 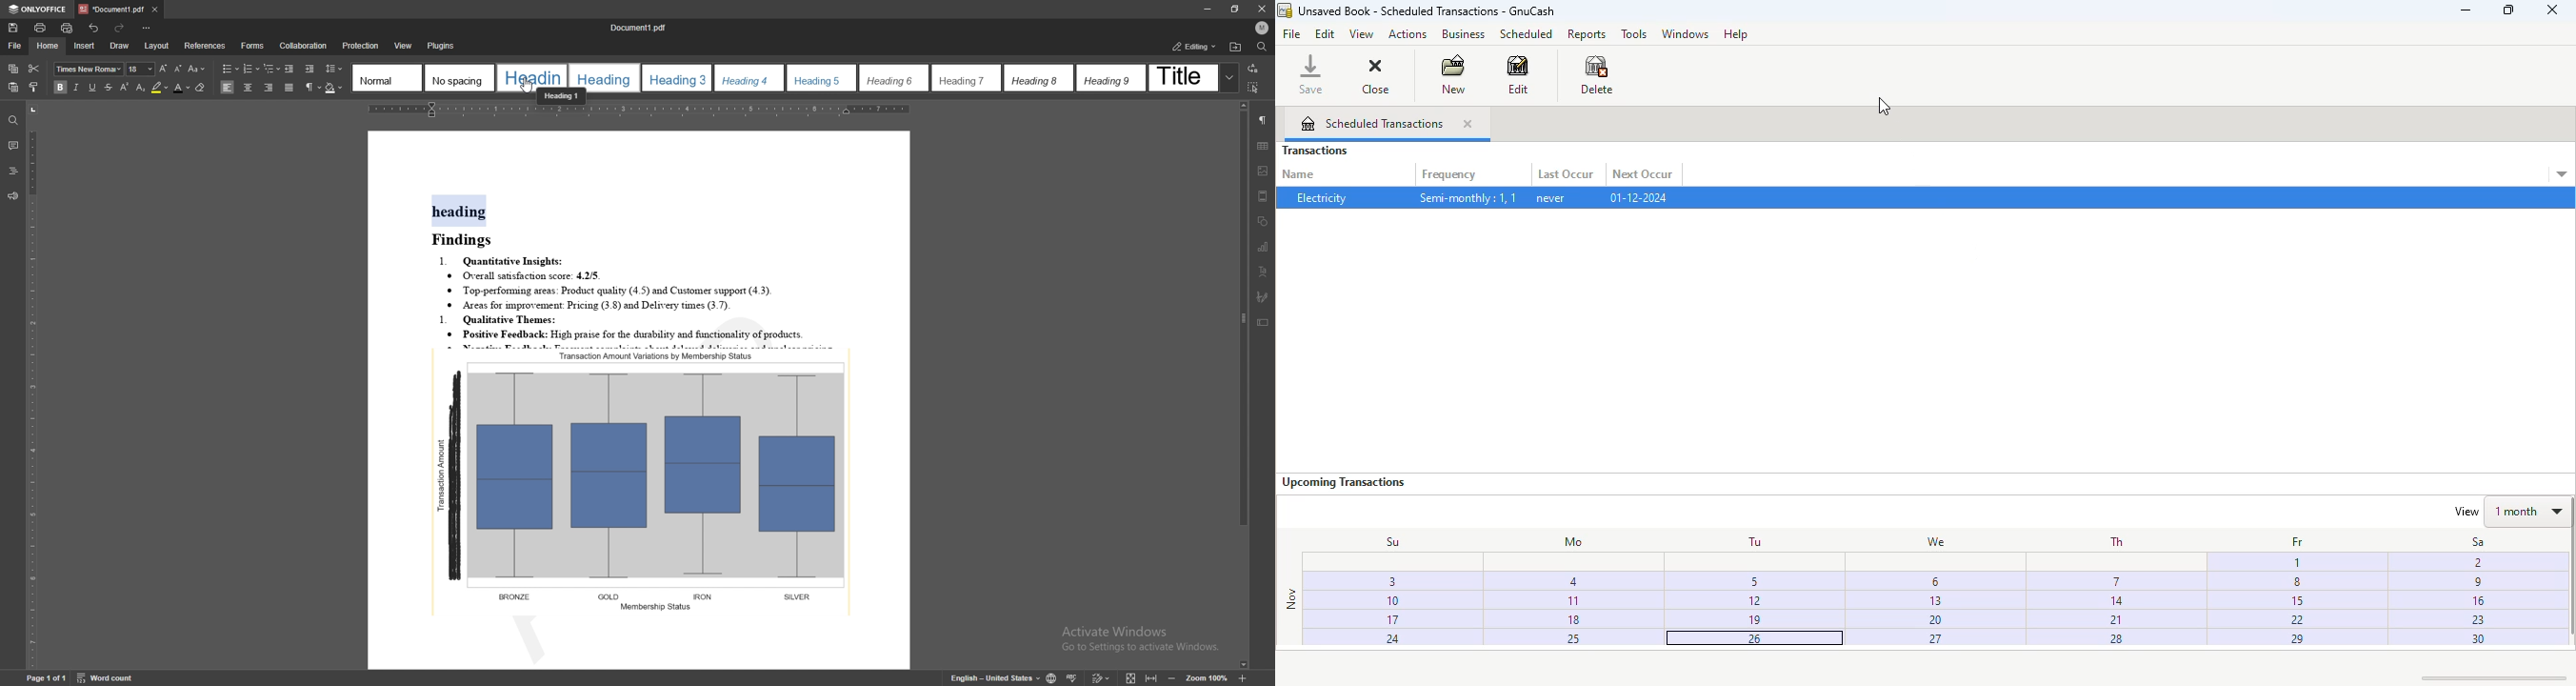 What do you see at coordinates (1326, 34) in the screenshot?
I see `edit` at bounding box center [1326, 34].